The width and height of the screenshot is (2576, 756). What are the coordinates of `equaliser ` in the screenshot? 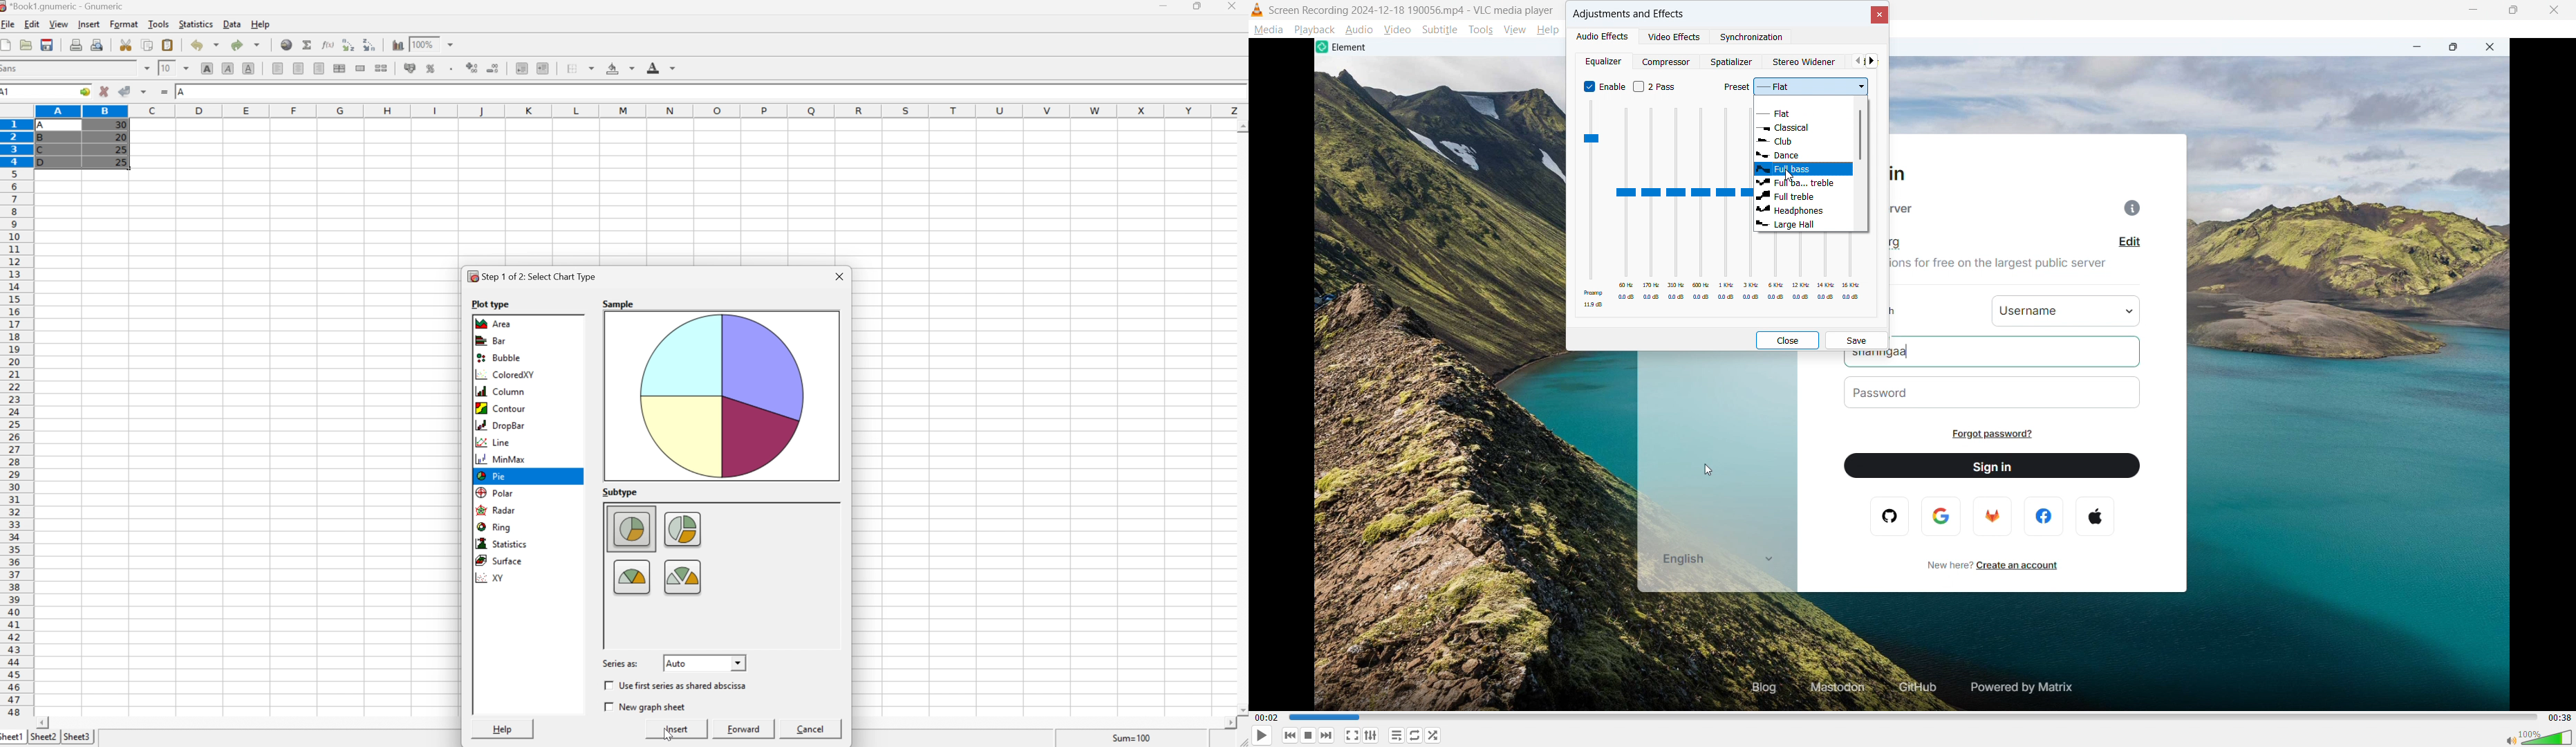 It's located at (1603, 61).